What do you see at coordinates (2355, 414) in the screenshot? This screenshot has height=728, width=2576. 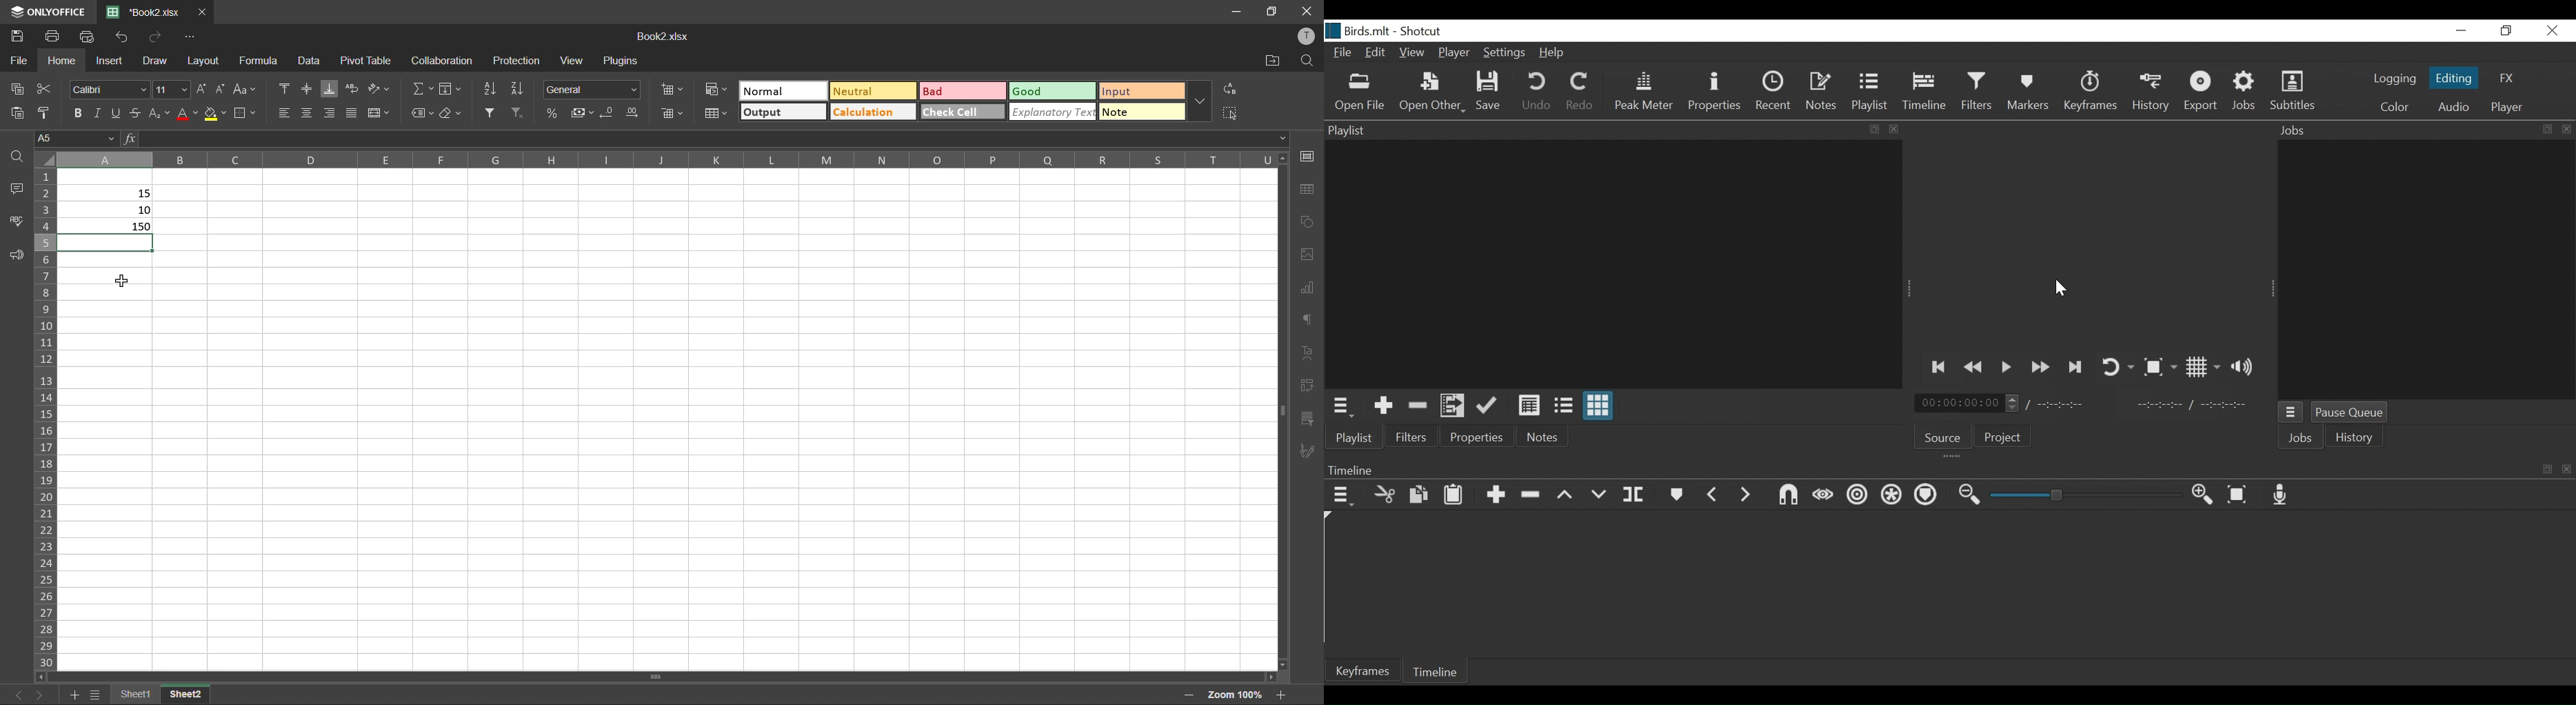 I see `Pause Queue` at bounding box center [2355, 414].